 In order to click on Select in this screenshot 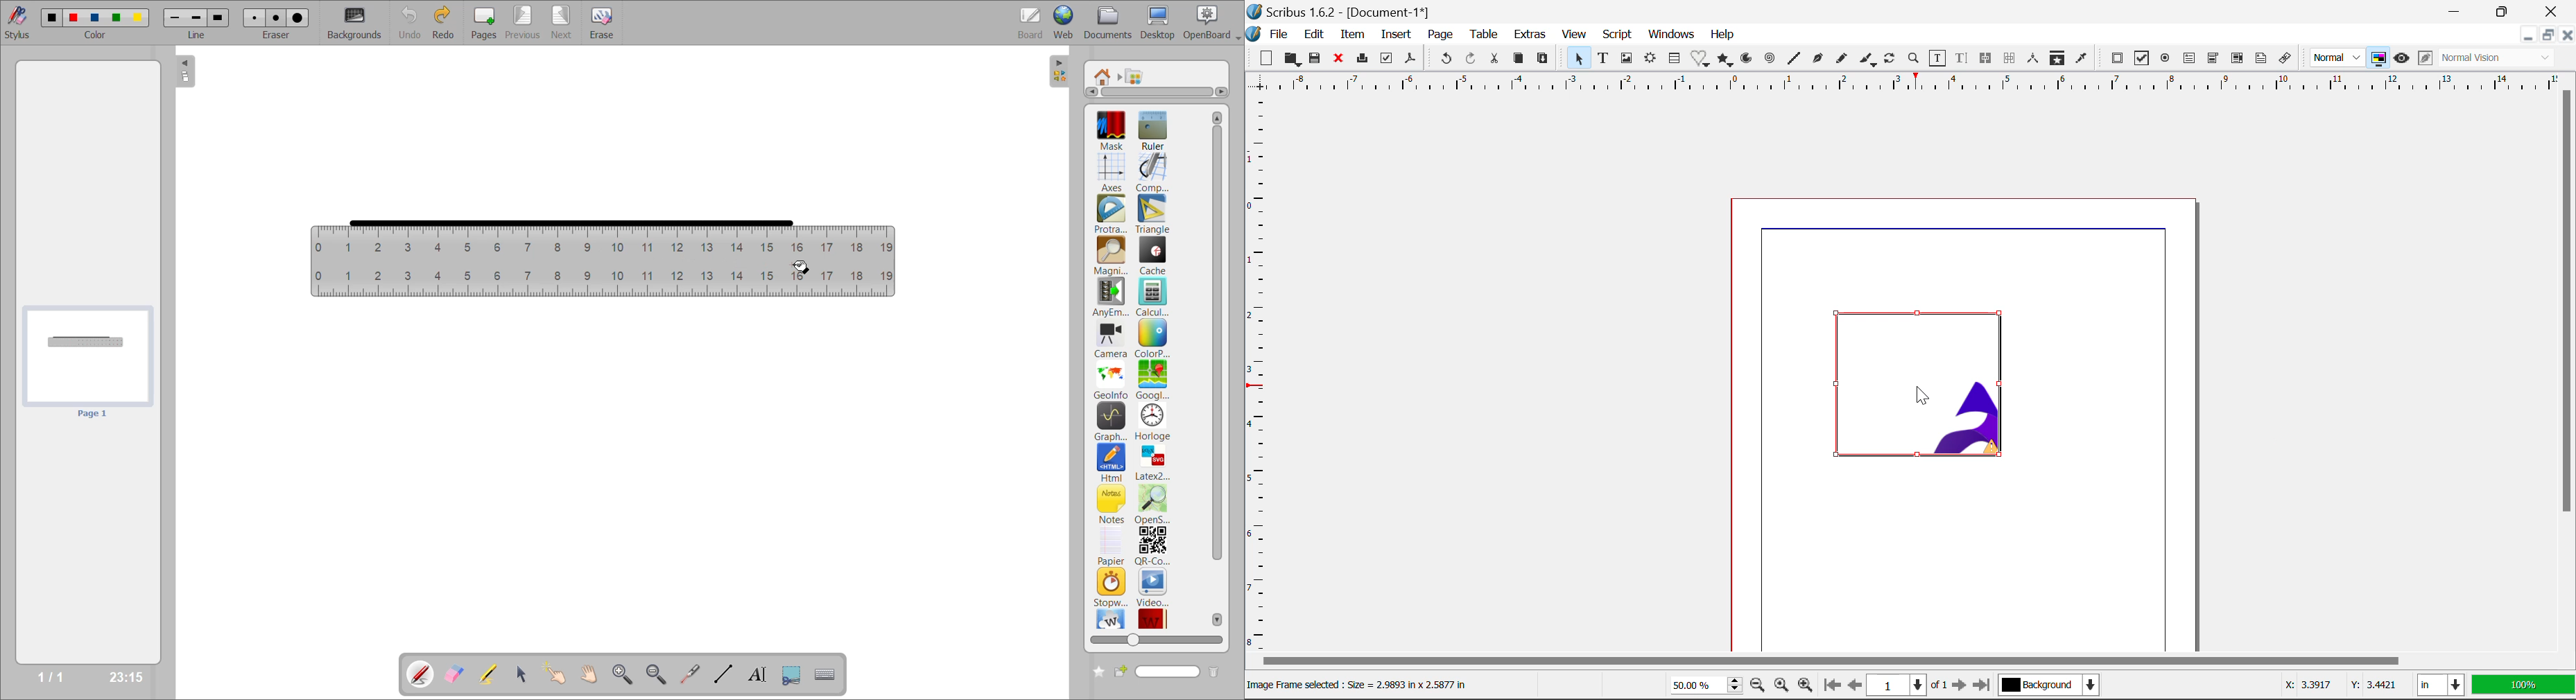, I will do `click(1577, 58)`.